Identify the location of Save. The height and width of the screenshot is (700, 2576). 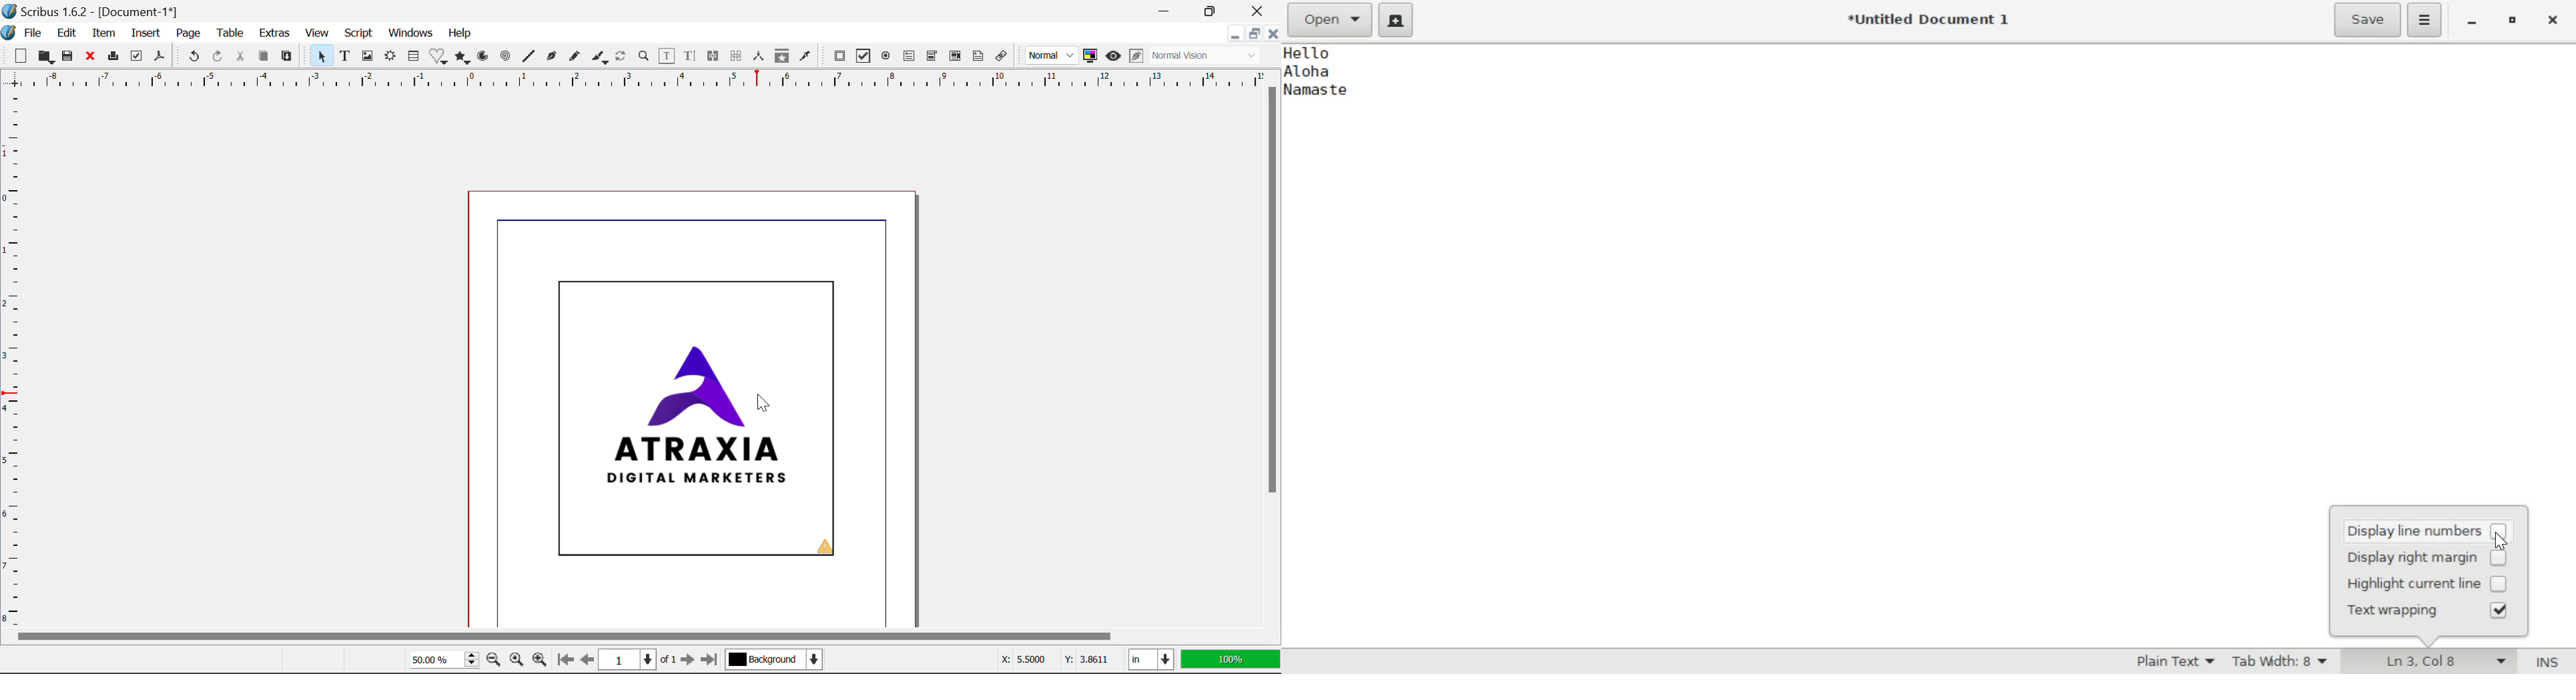
(69, 58).